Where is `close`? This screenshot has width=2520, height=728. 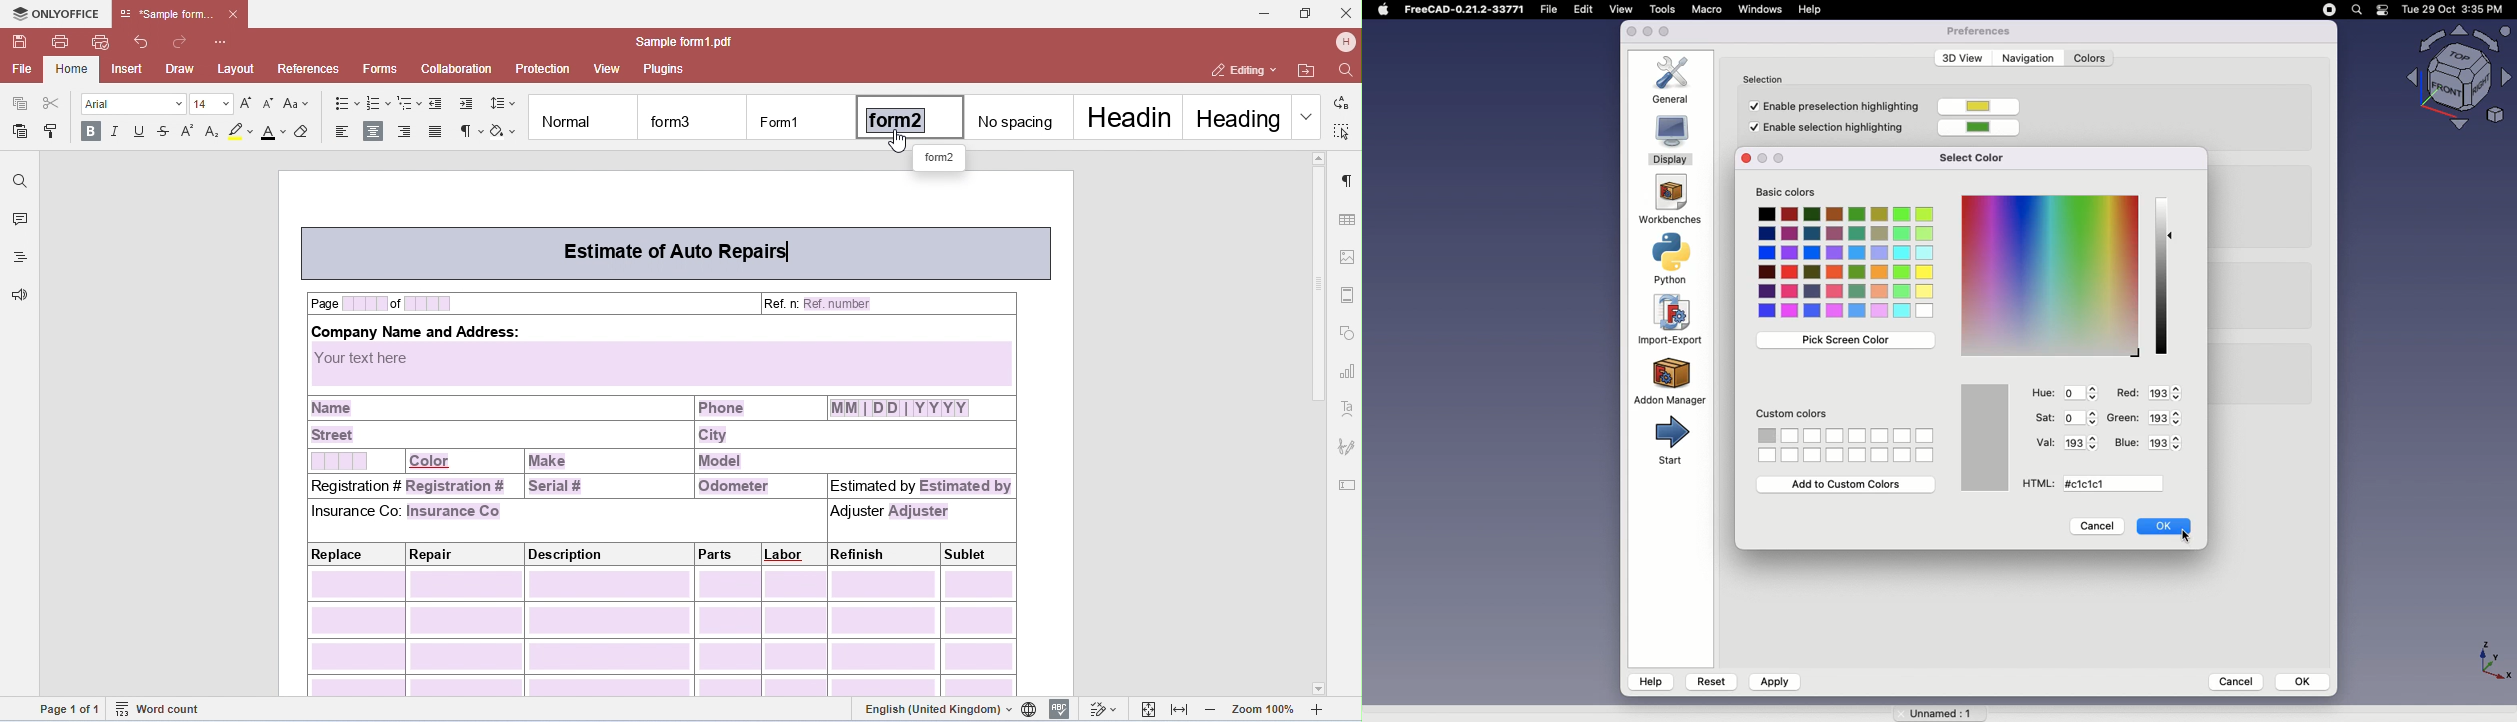
close is located at coordinates (1632, 32).